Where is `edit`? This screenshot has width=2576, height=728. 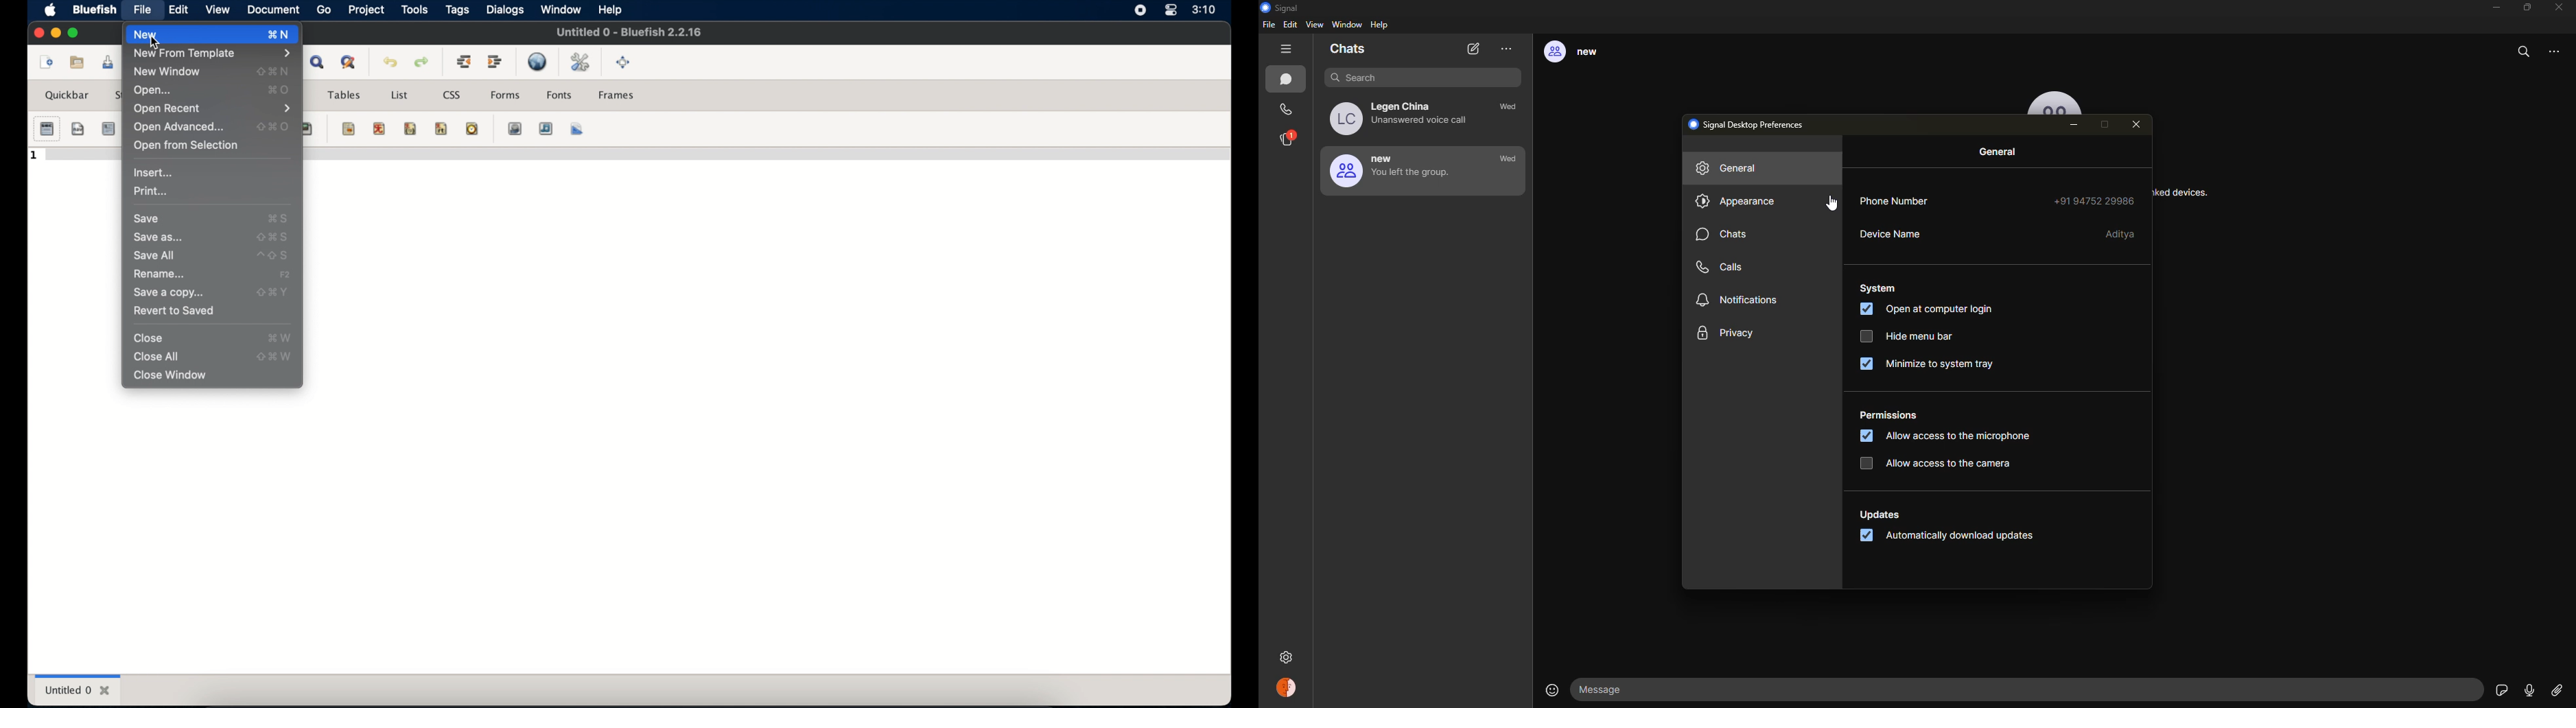 edit is located at coordinates (178, 10).